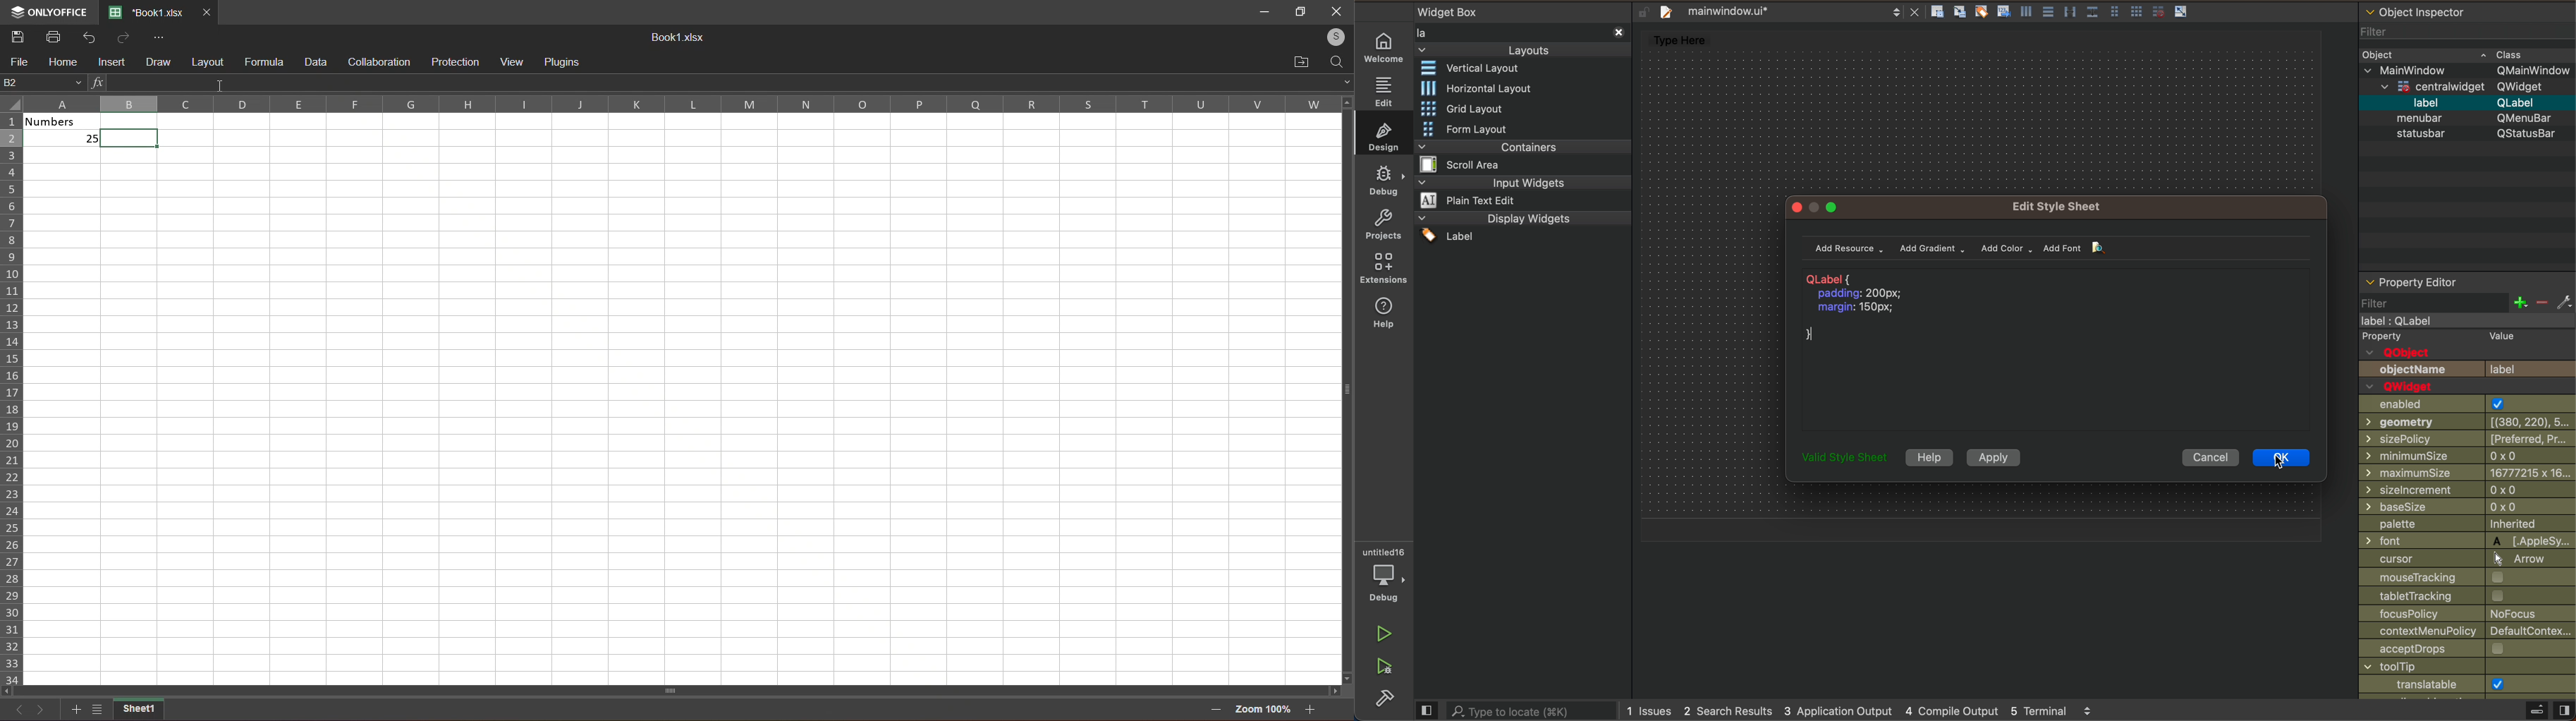 The image size is (2576, 728). I want to click on draw, so click(155, 61).